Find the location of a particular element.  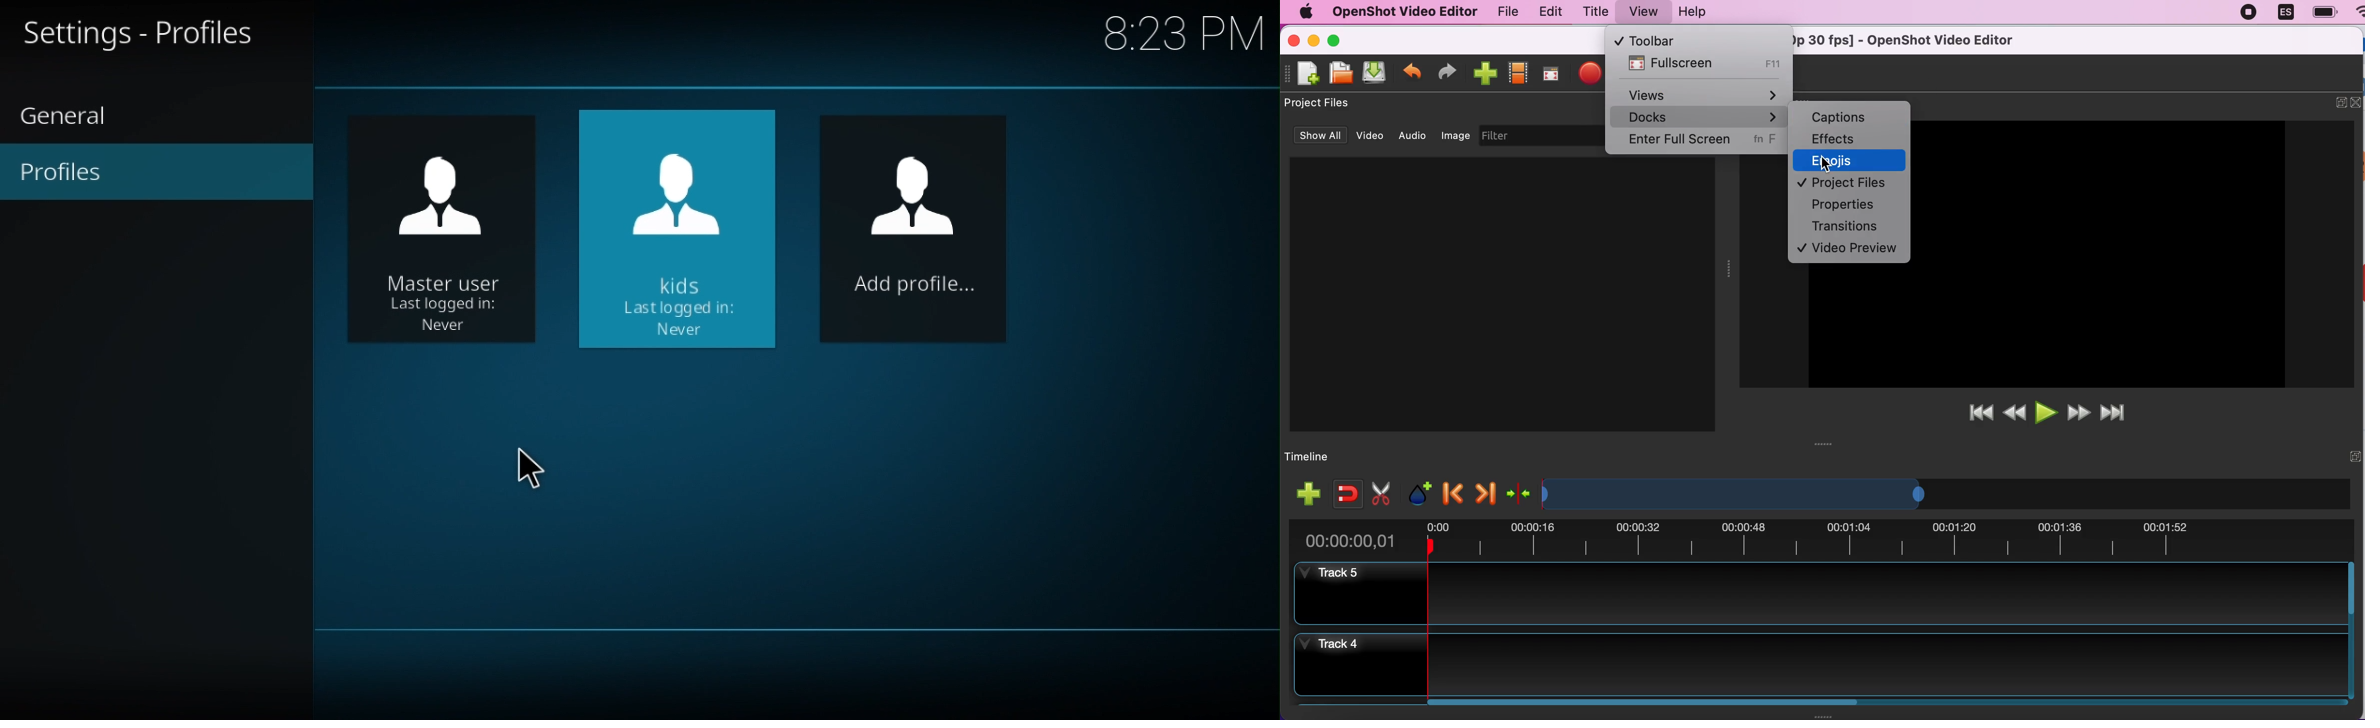

kids last logged in: Never is located at coordinates (680, 229).